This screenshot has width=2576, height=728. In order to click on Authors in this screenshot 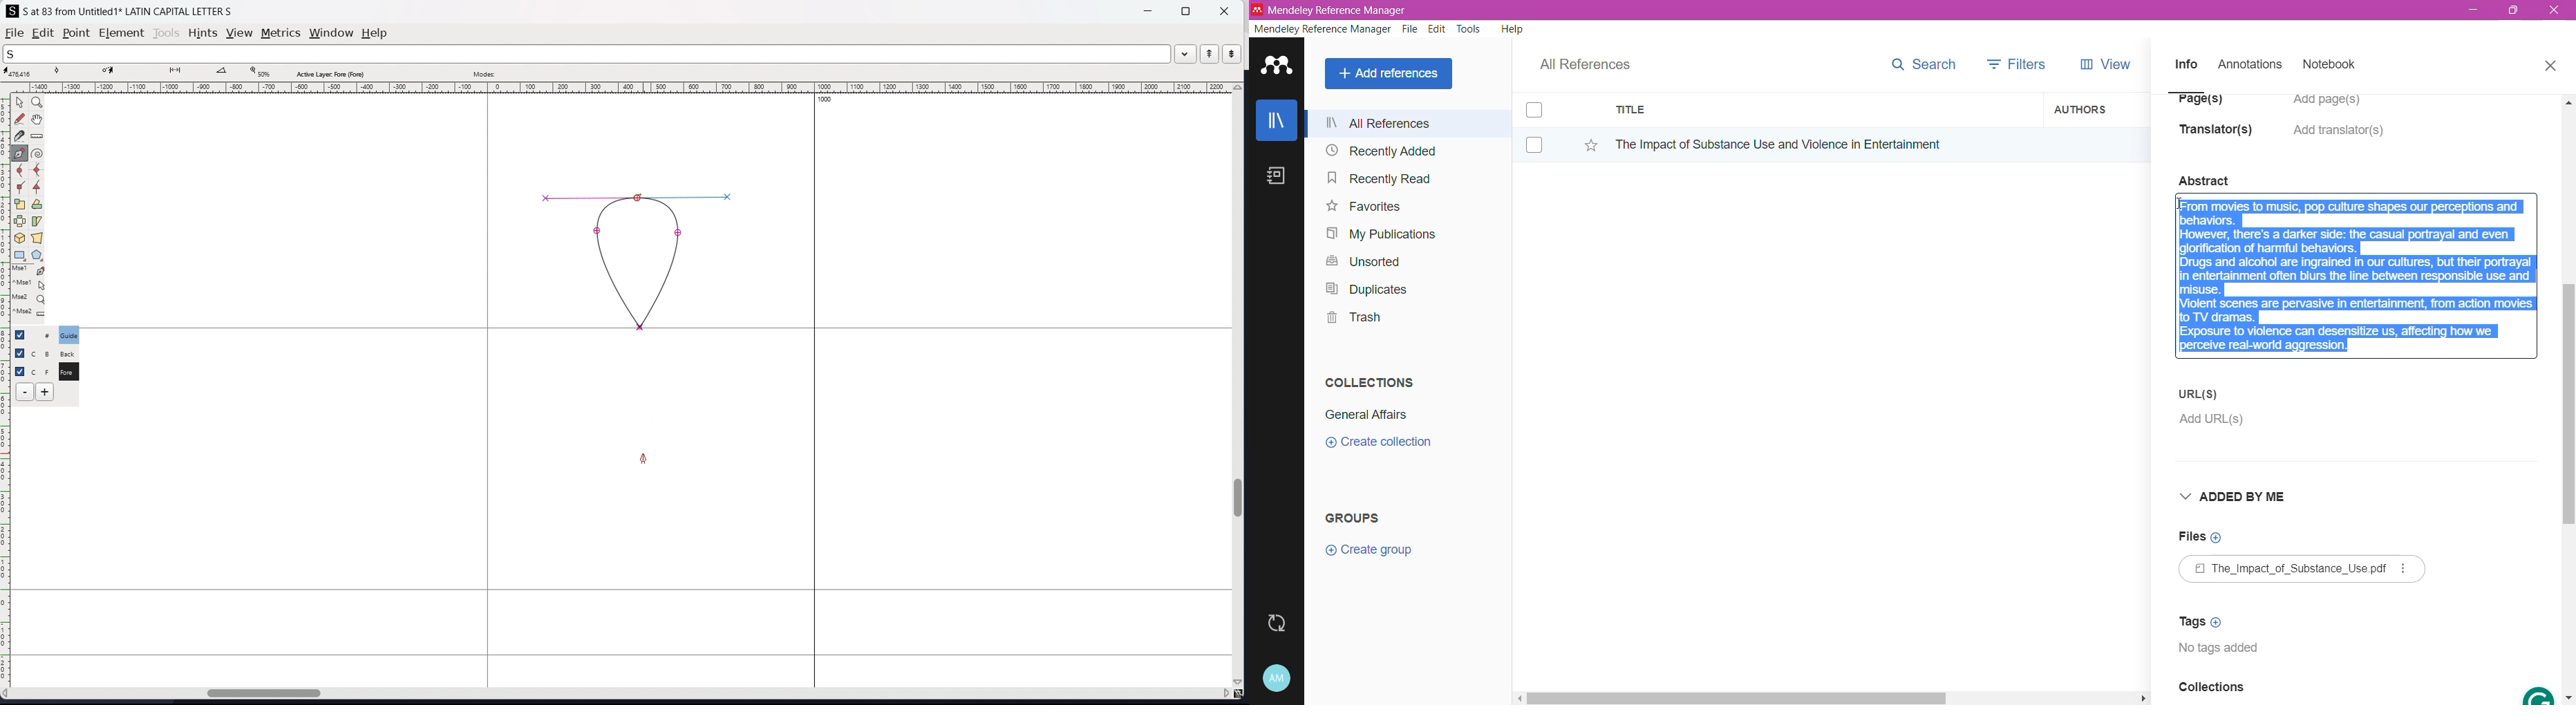, I will do `click(2097, 109)`.